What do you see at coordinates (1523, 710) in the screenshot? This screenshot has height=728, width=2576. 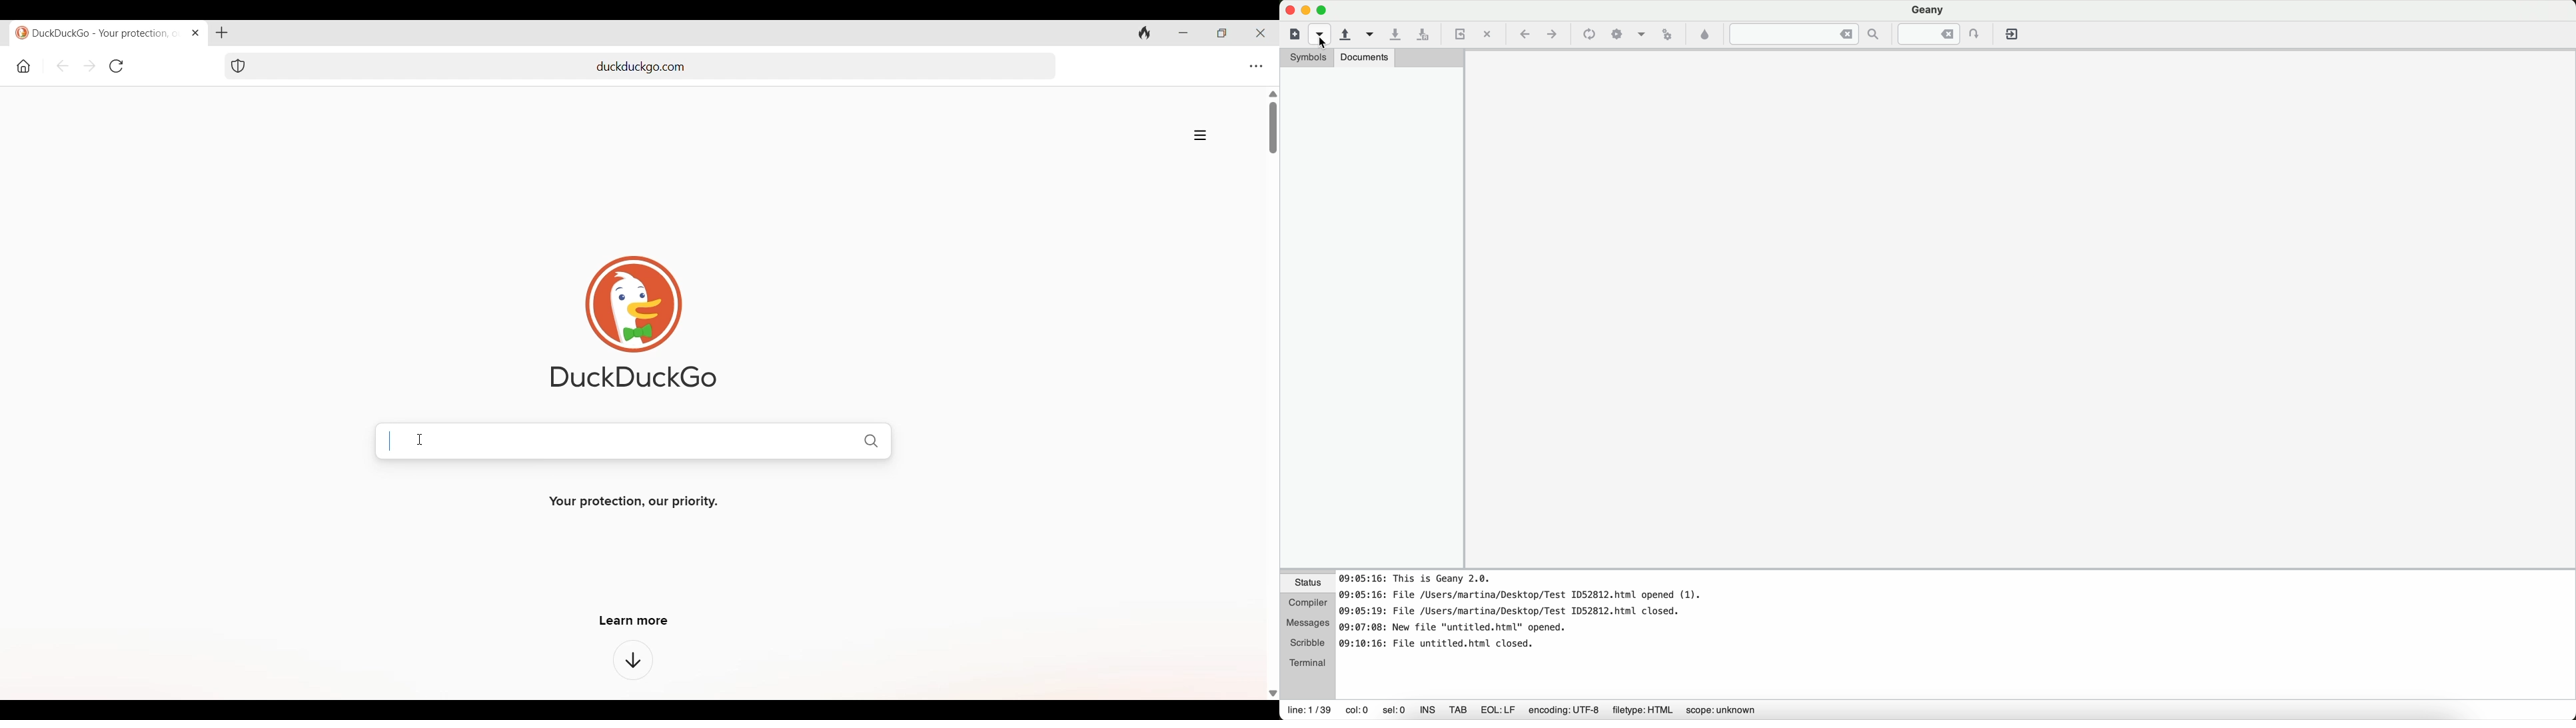 I see `information` at bounding box center [1523, 710].